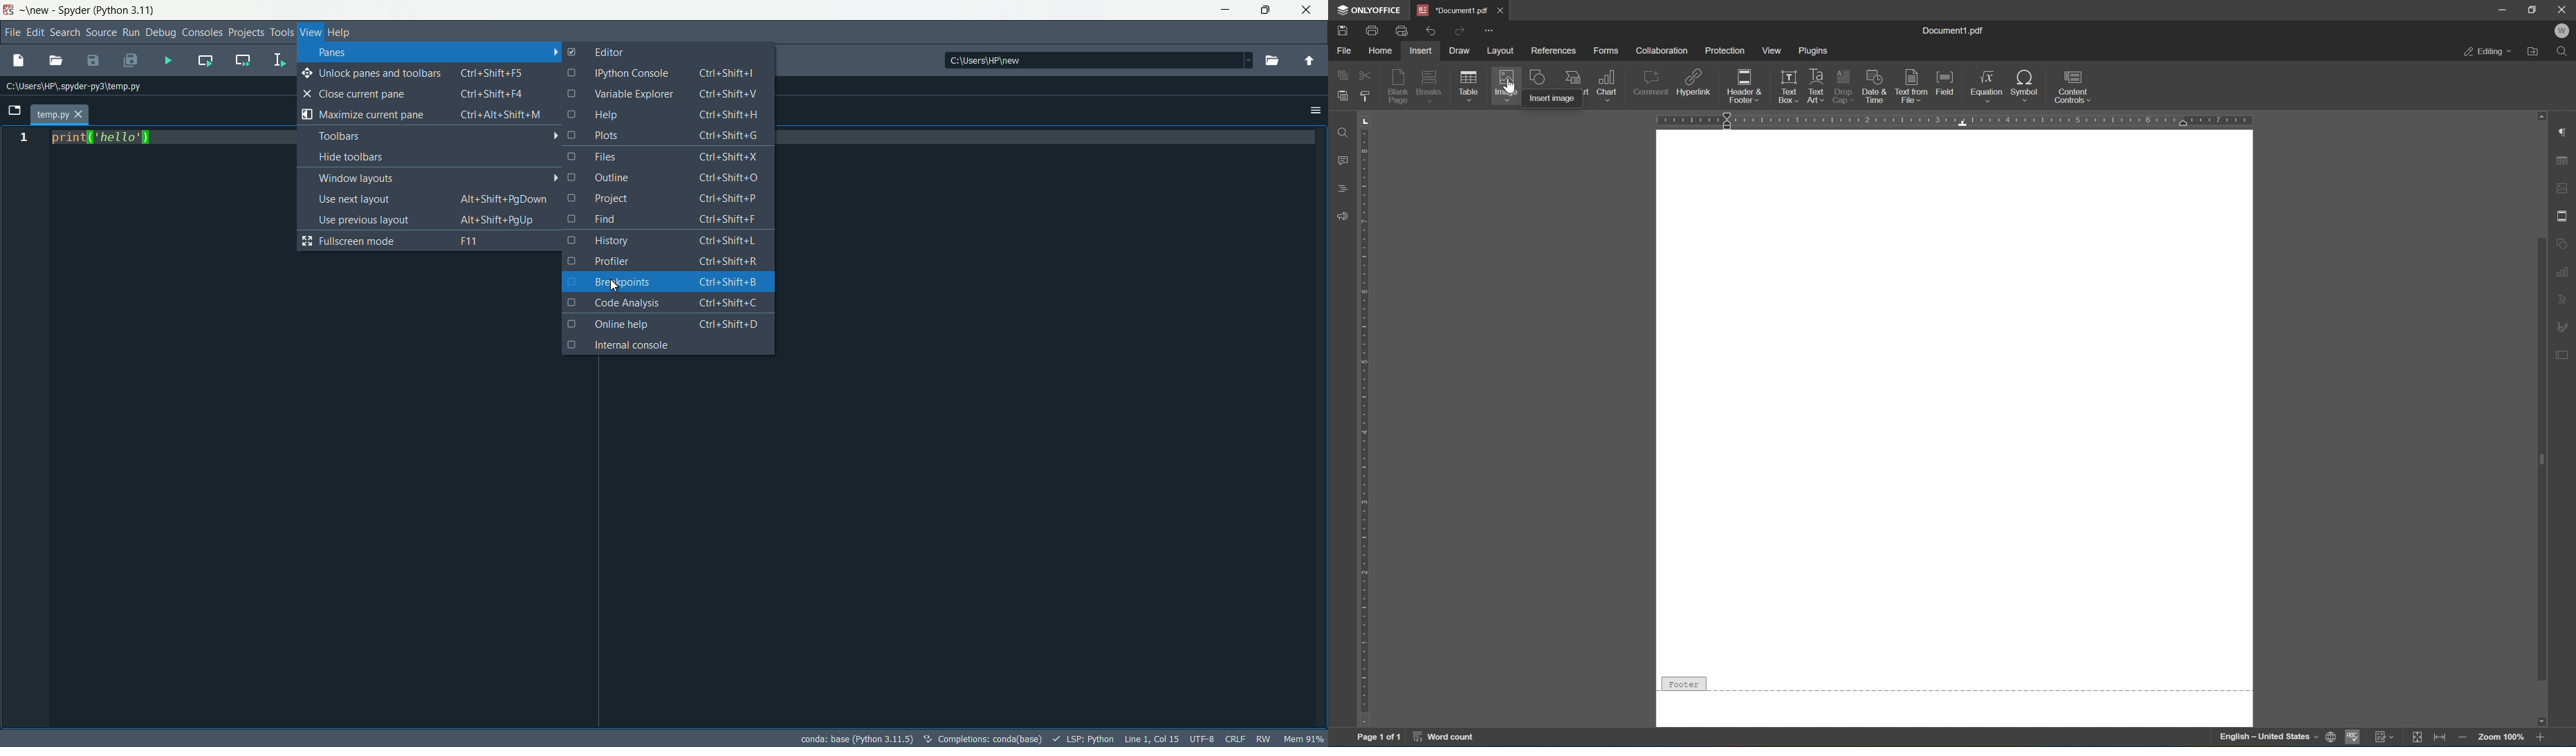  Describe the element at coordinates (1959, 121) in the screenshot. I see `ruler` at that location.